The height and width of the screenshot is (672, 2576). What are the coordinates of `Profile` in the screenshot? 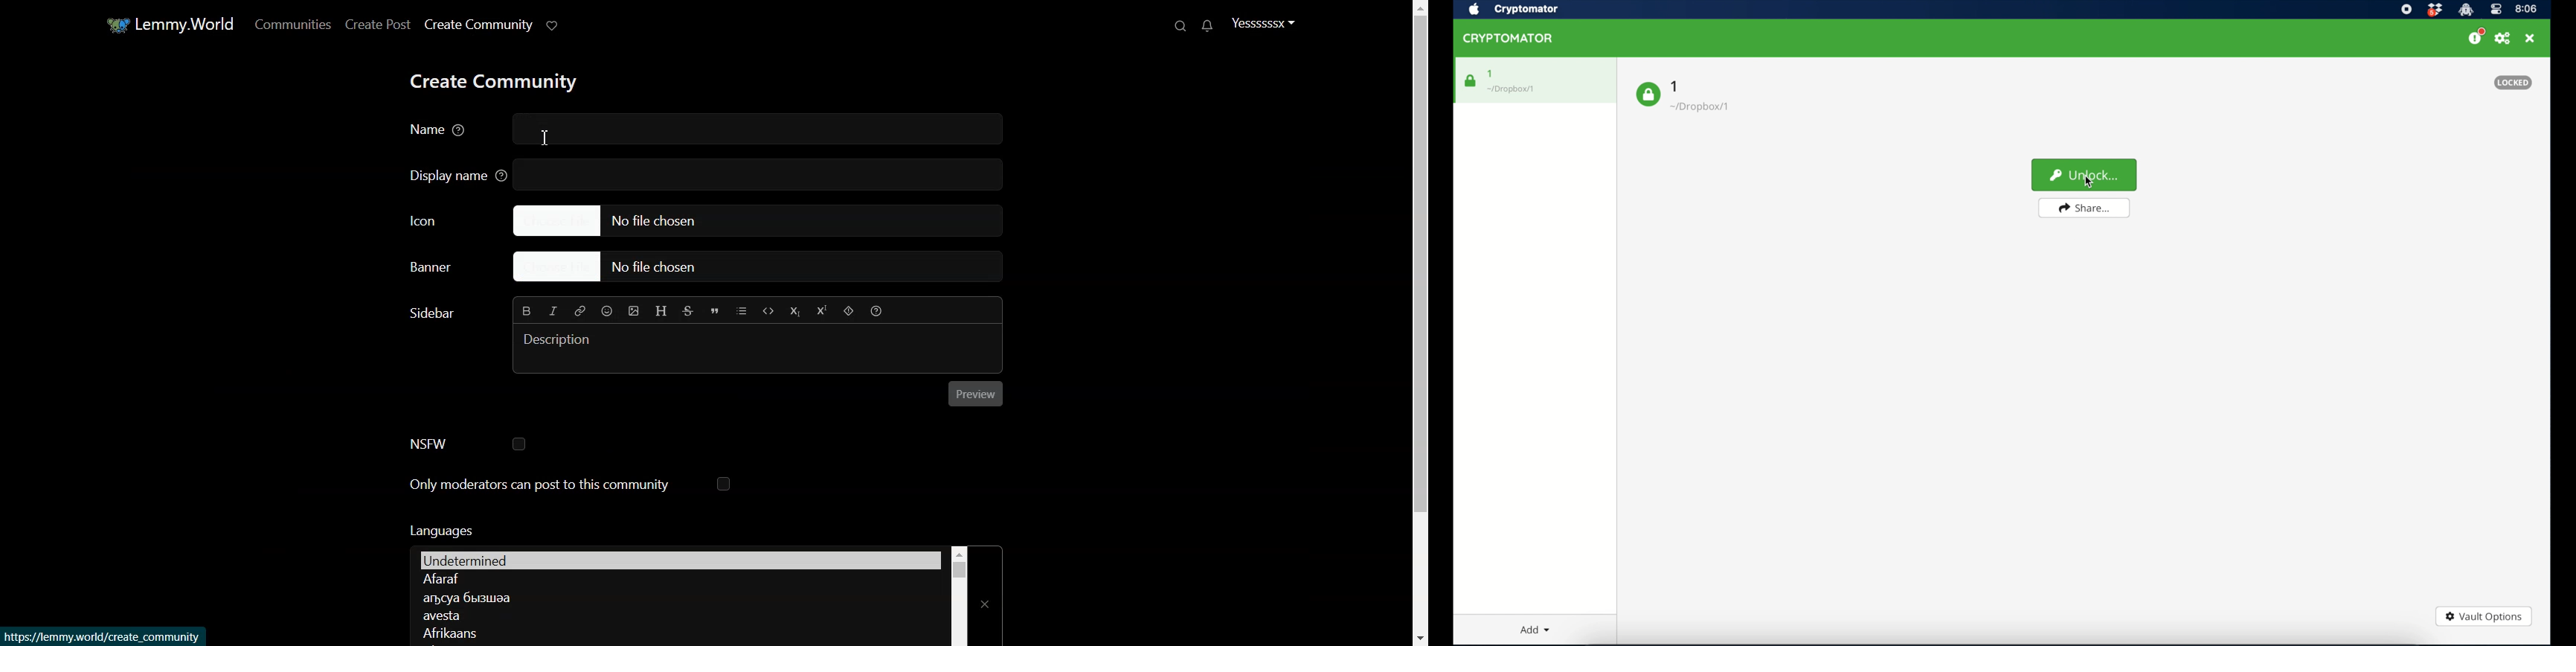 It's located at (1263, 22).